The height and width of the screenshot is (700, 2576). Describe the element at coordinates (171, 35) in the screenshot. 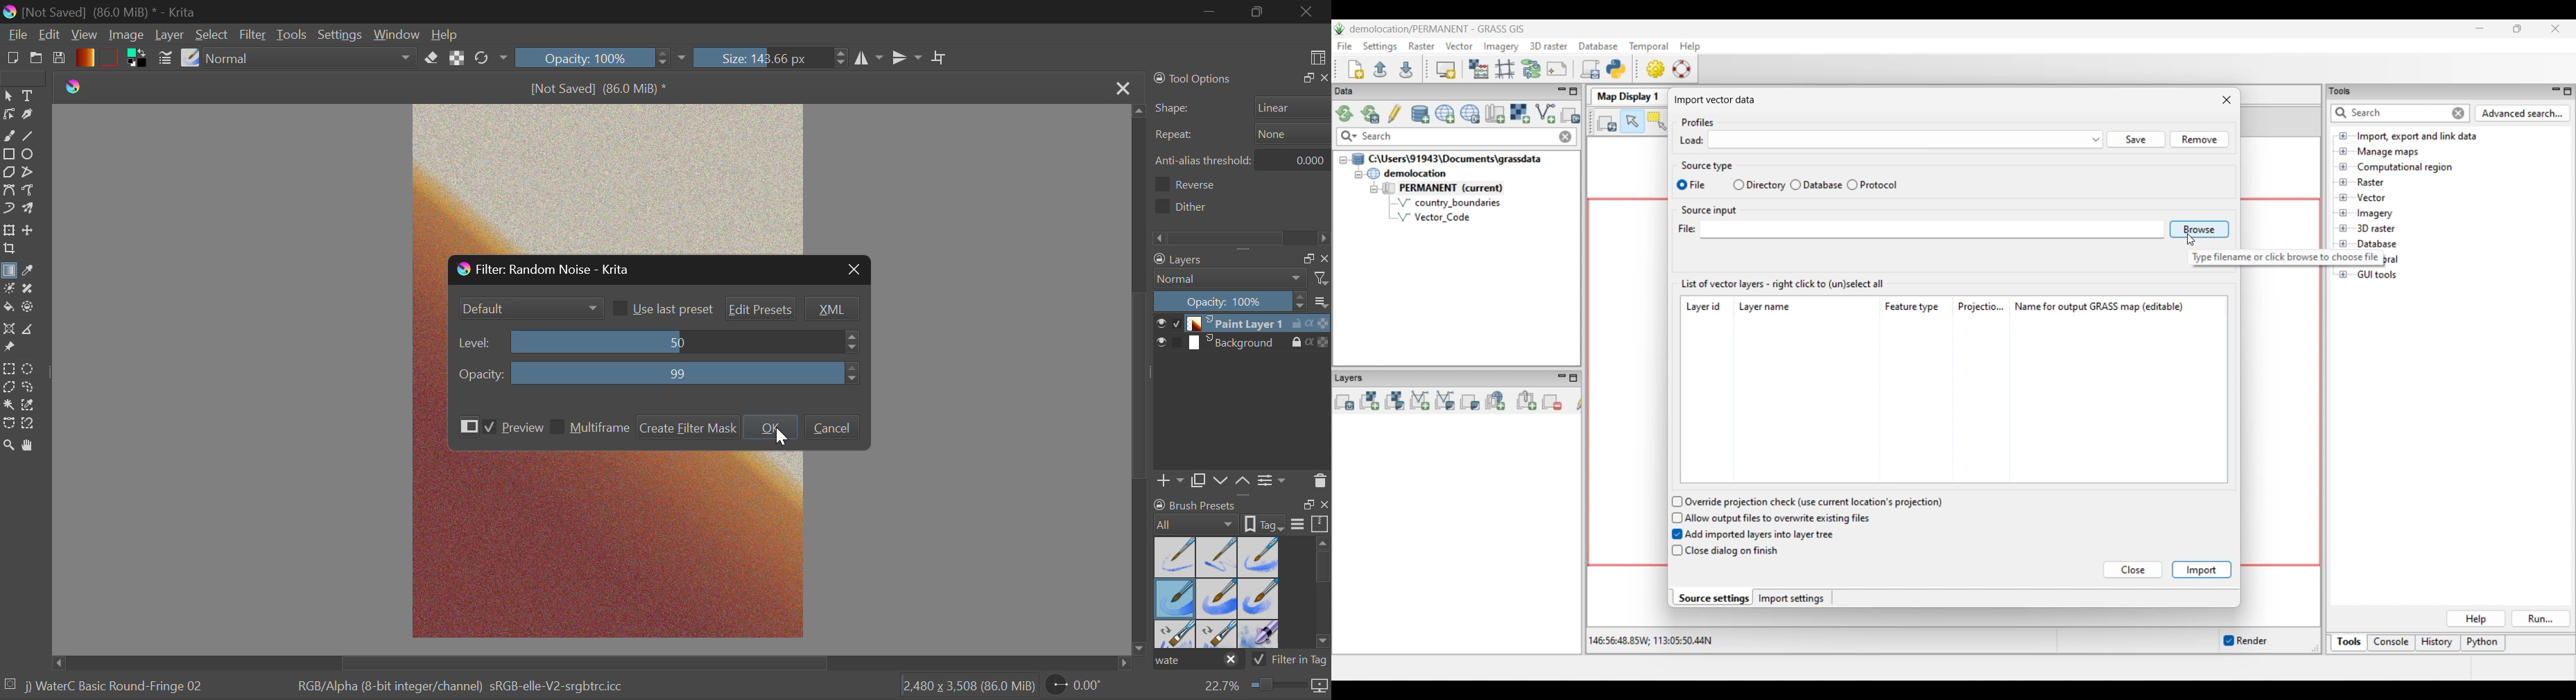

I see `Layer` at that location.